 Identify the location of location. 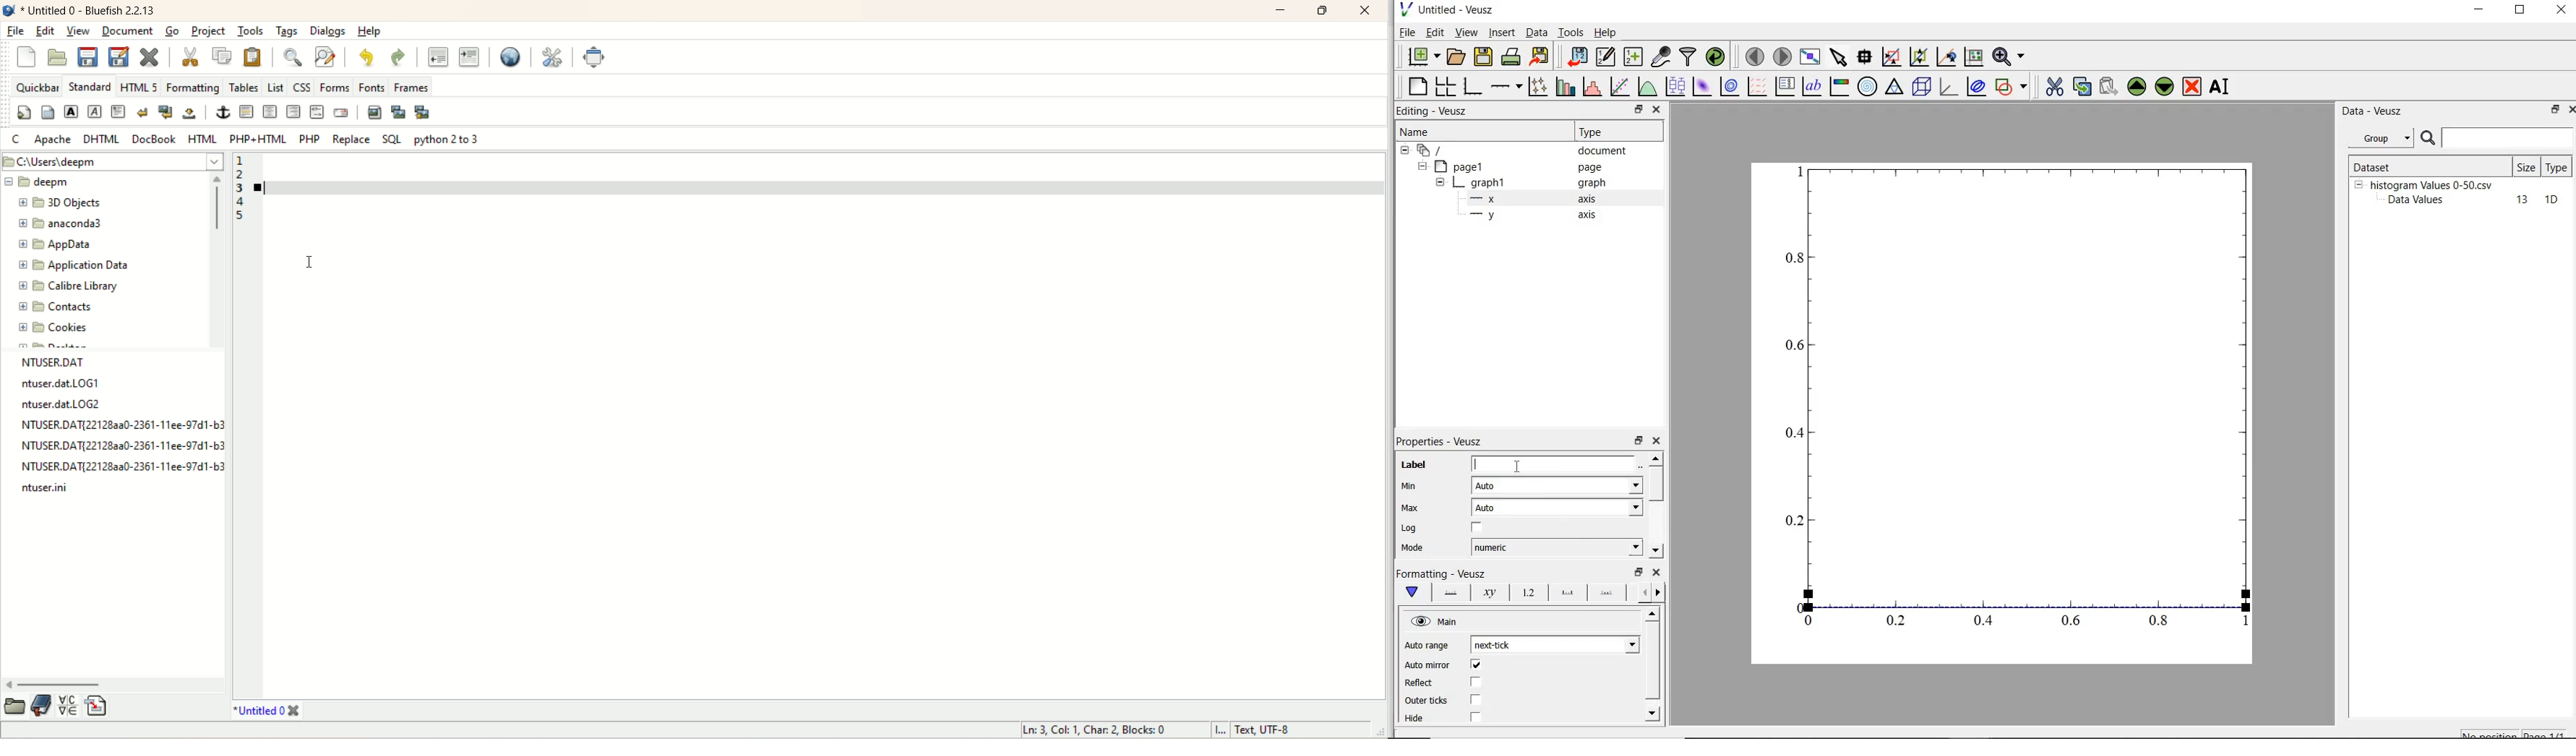
(111, 161).